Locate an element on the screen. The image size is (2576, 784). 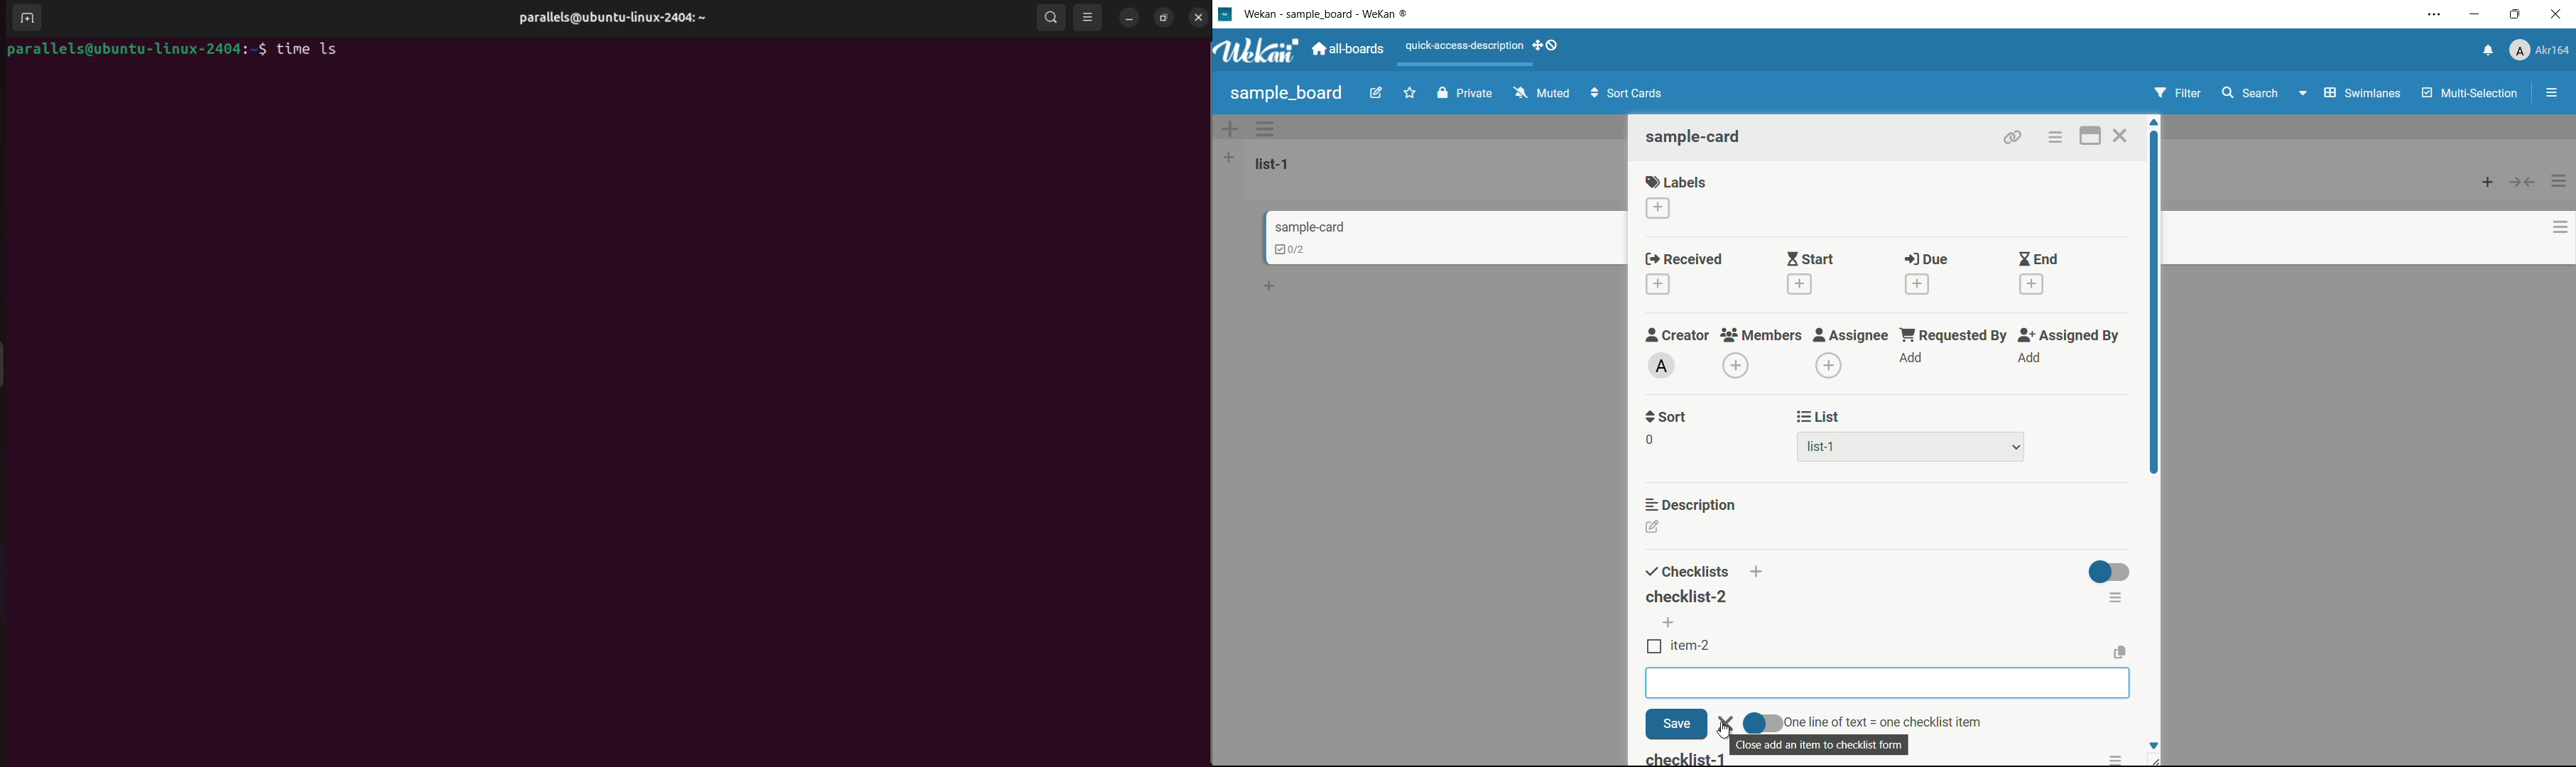
show-desktop-drag-handles is located at coordinates (1548, 44).